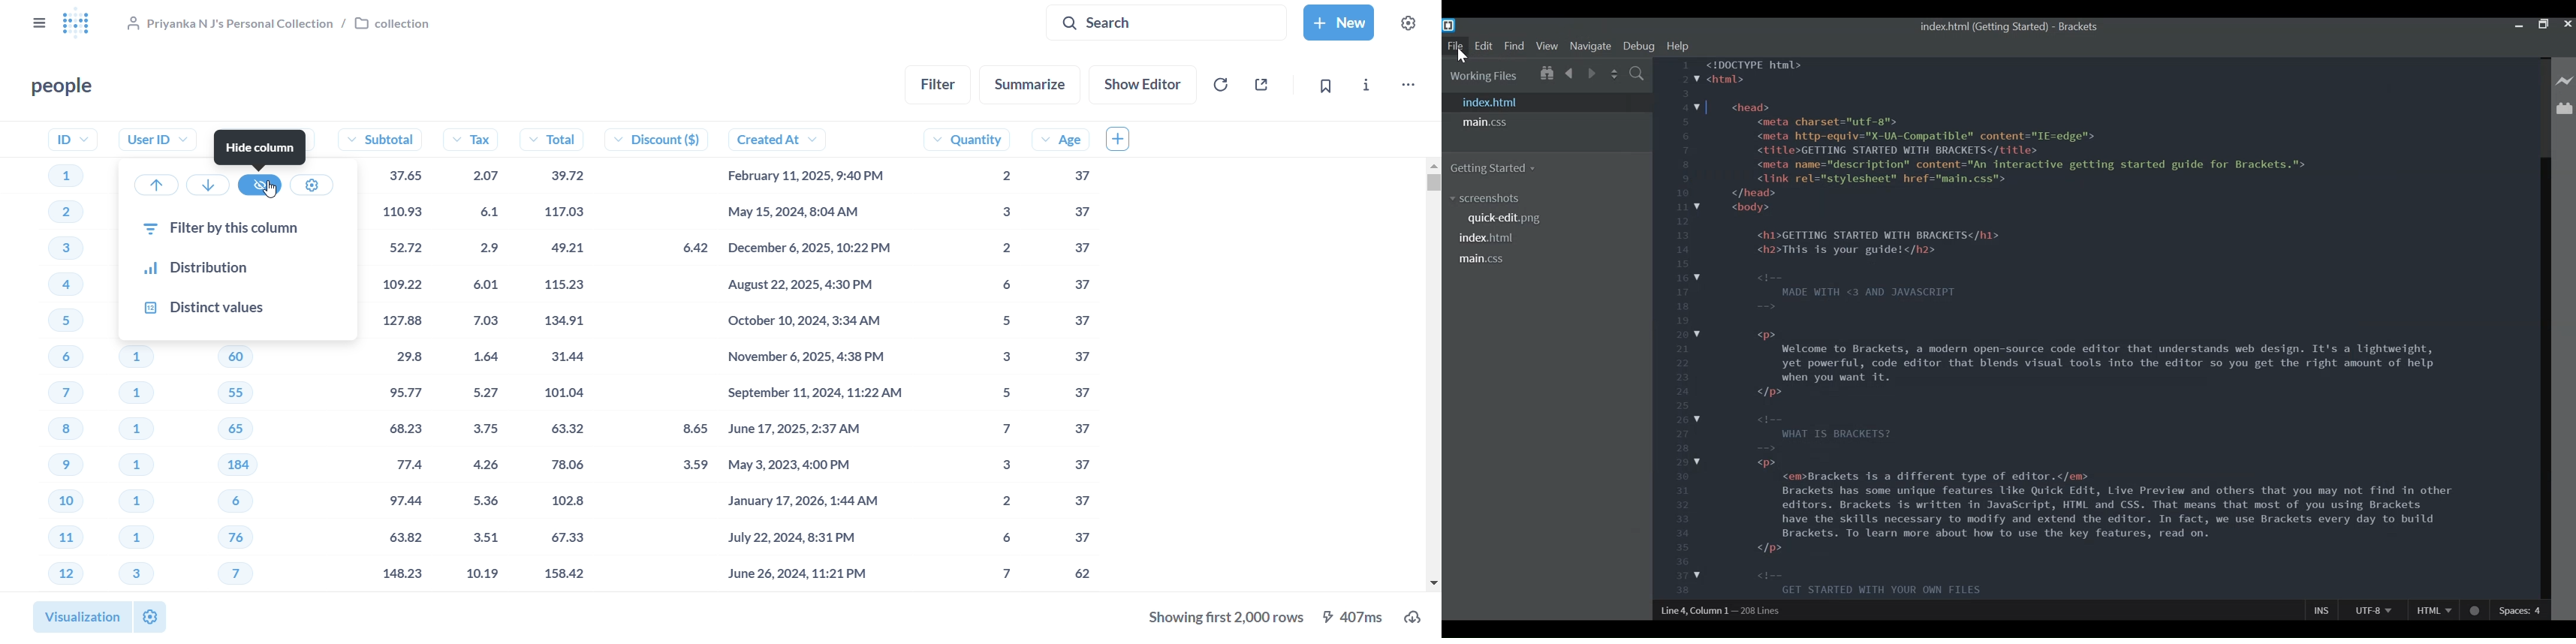  What do you see at coordinates (1488, 198) in the screenshot?
I see `screenshots` at bounding box center [1488, 198].